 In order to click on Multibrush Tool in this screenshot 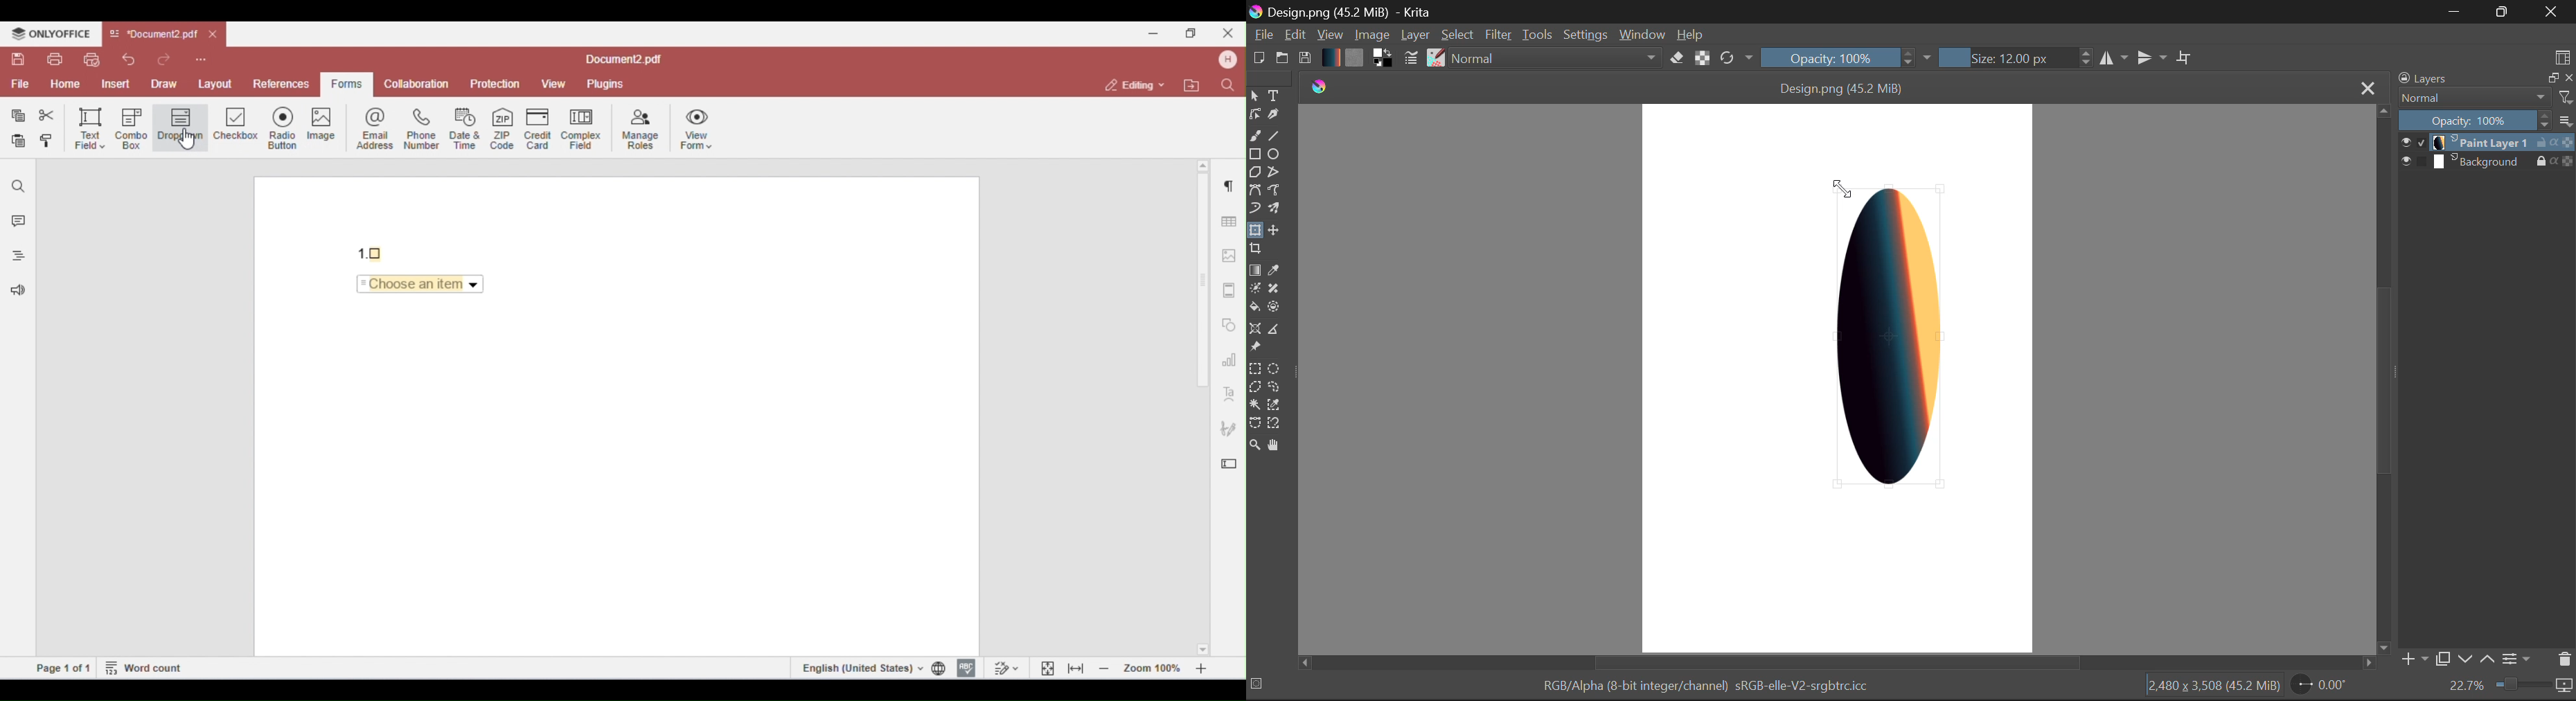, I will do `click(1272, 208)`.